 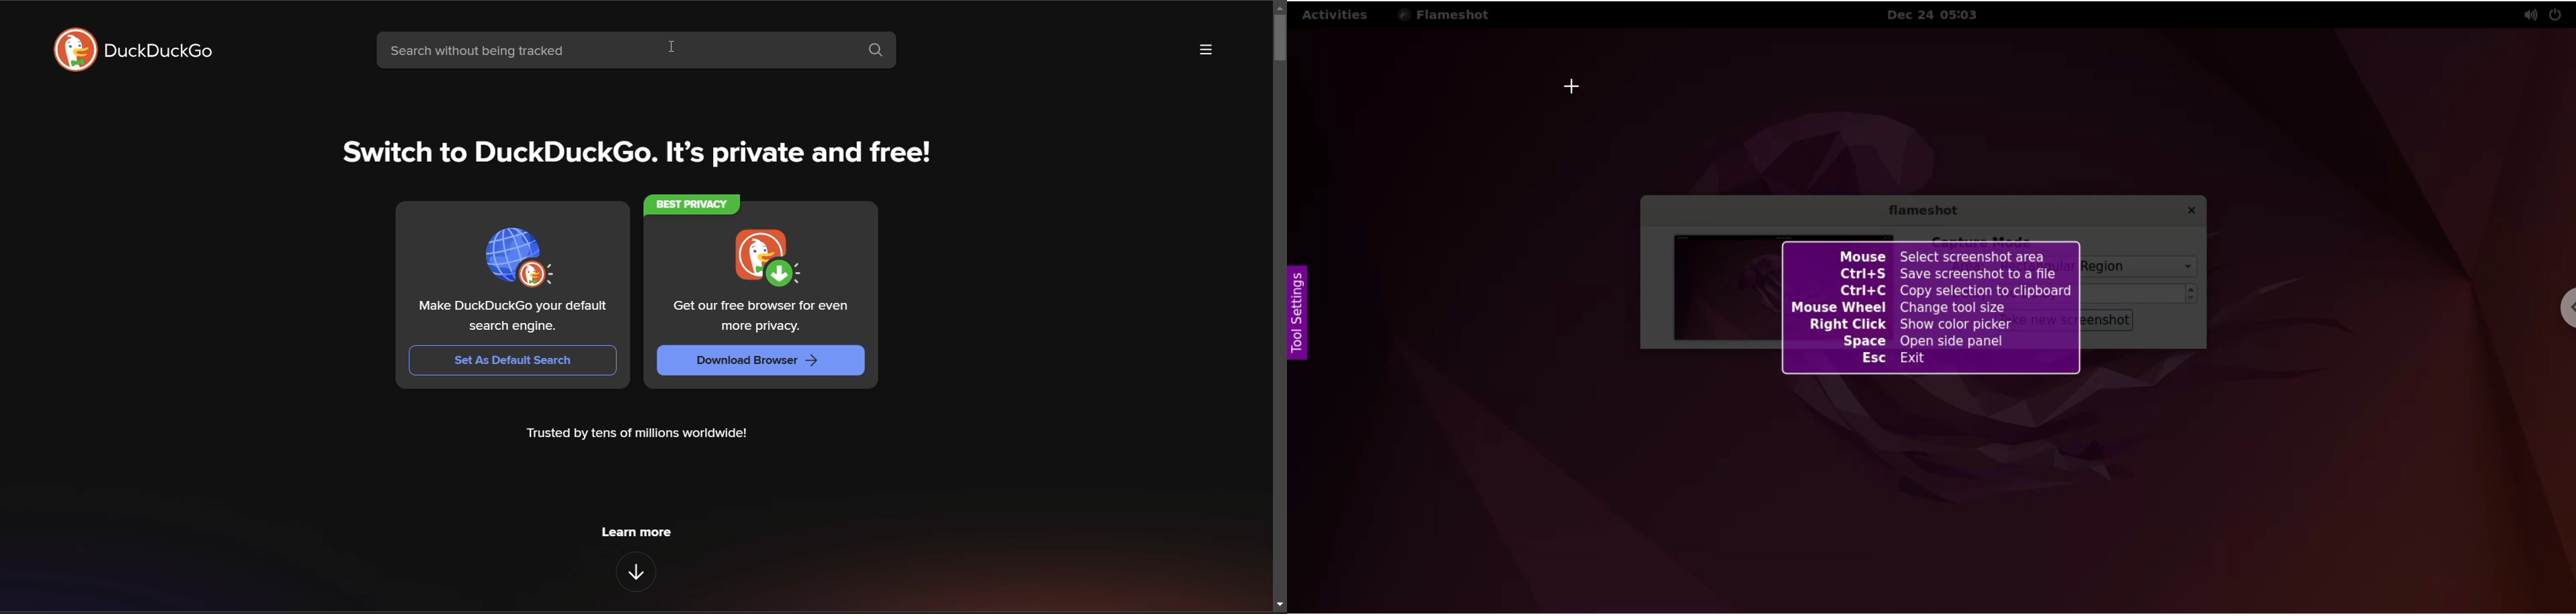 What do you see at coordinates (638, 154) in the screenshot?
I see `Switch to DuckDuckGo. It’s private and free!` at bounding box center [638, 154].